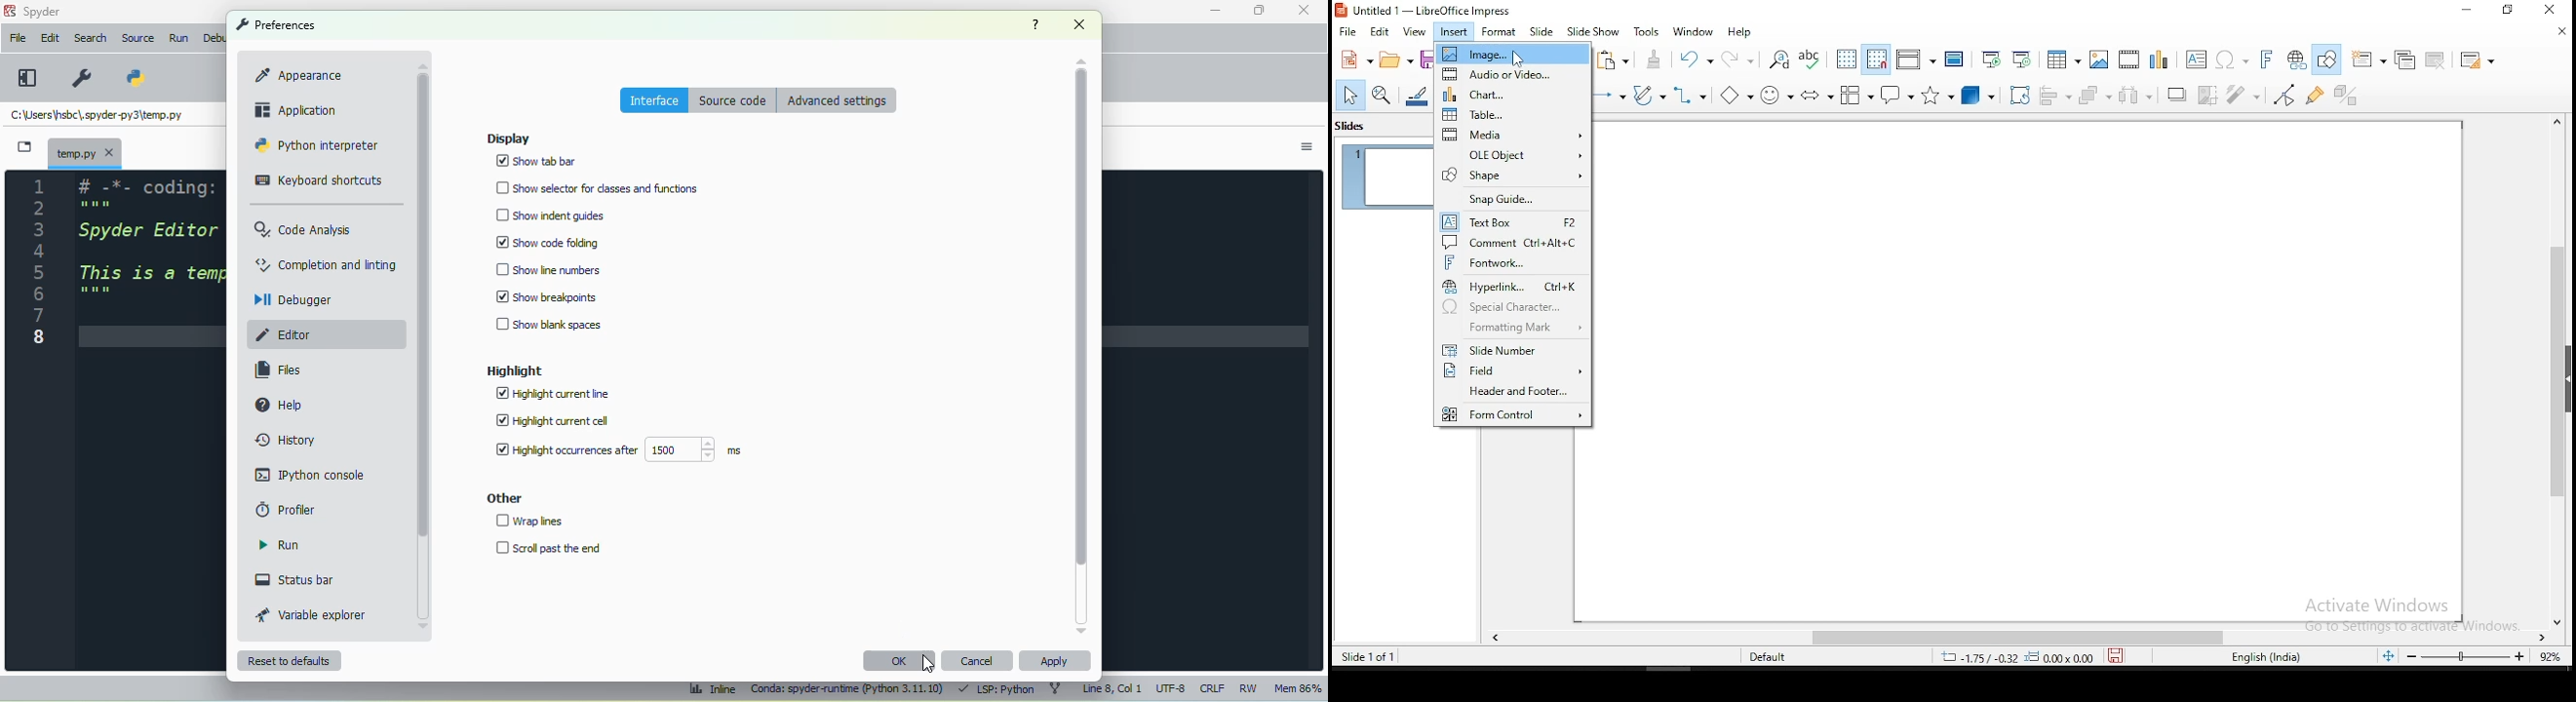 Image resolution: width=2576 pixels, height=728 pixels. What do you see at coordinates (18, 38) in the screenshot?
I see `file` at bounding box center [18, 38].